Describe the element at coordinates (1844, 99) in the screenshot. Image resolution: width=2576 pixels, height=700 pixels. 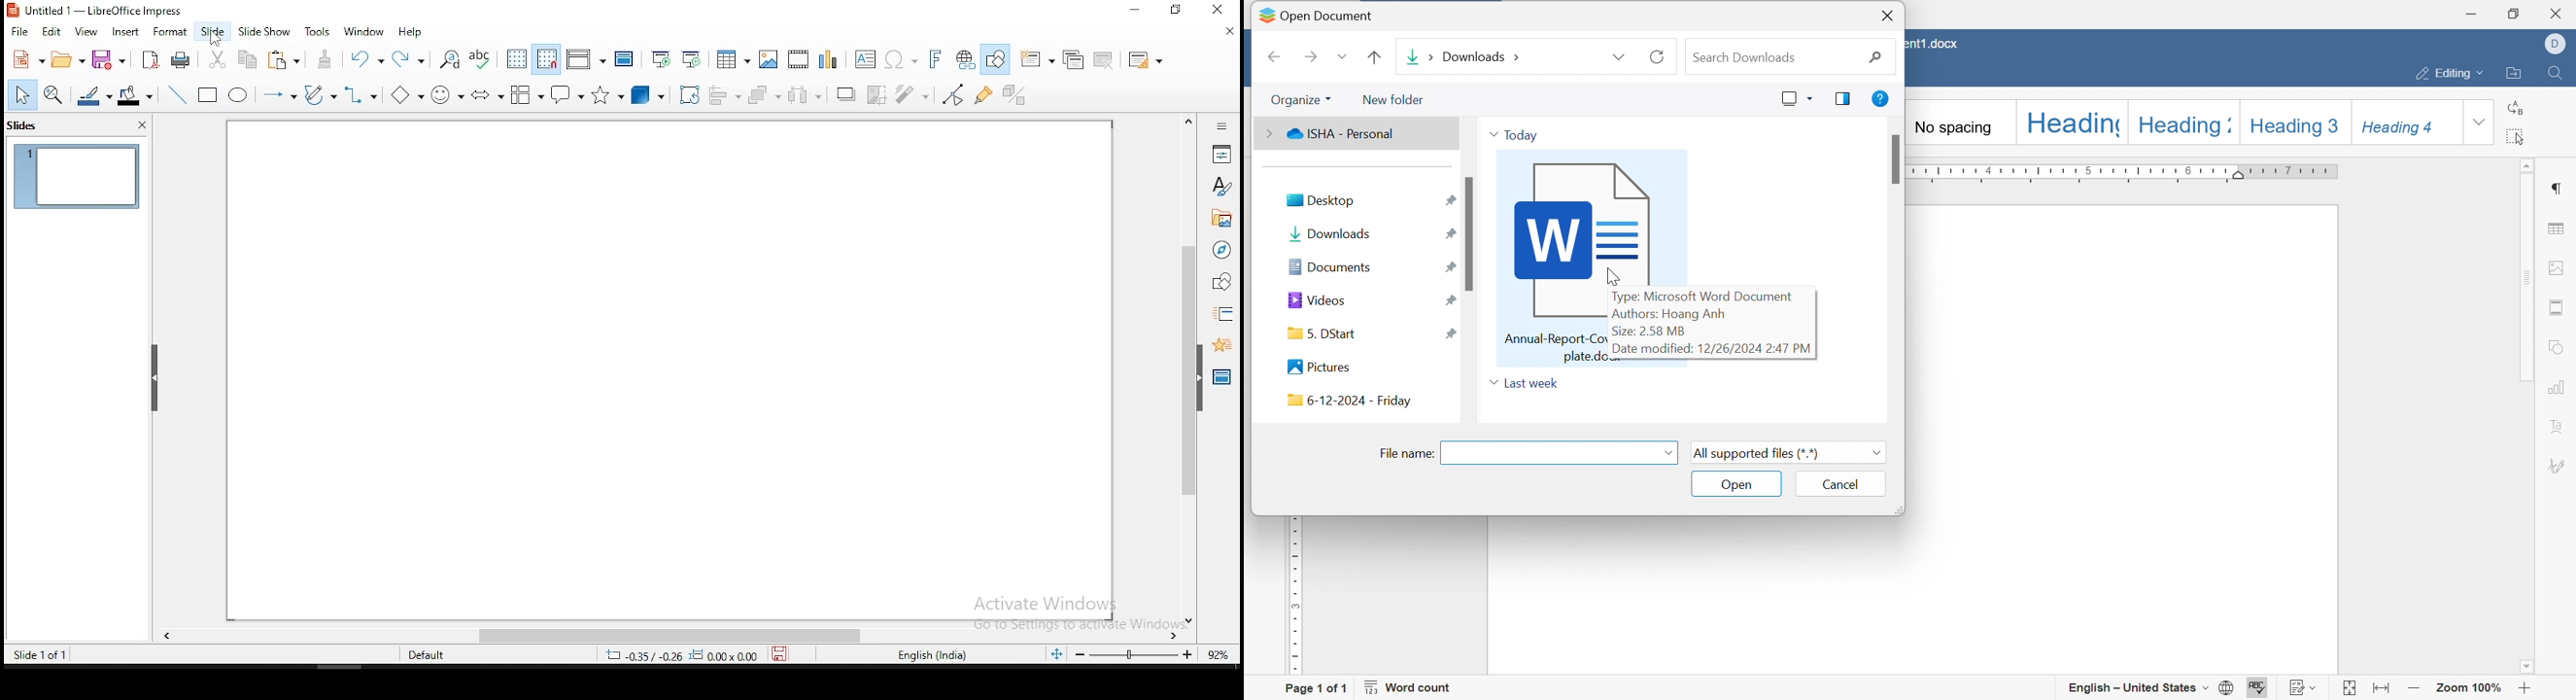
I see `show preview pane` at that location.